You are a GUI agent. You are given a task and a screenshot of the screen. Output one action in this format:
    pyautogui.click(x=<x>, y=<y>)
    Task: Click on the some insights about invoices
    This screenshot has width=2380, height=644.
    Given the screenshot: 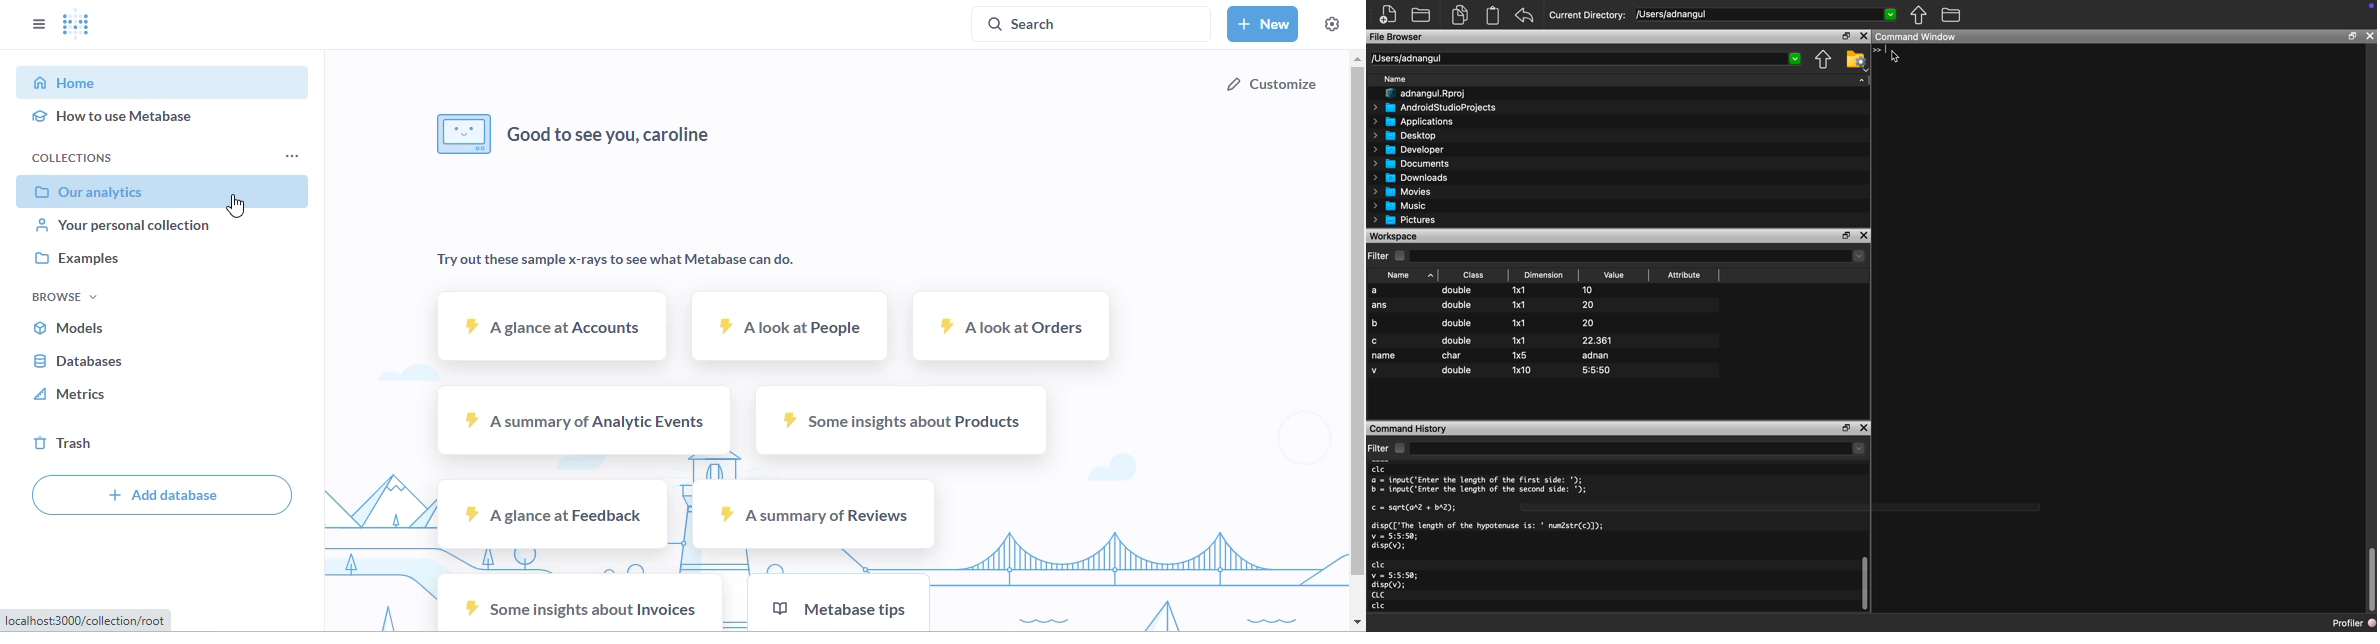 What is the action you would take?
    pyautogui.click(x=578, y=604)
    